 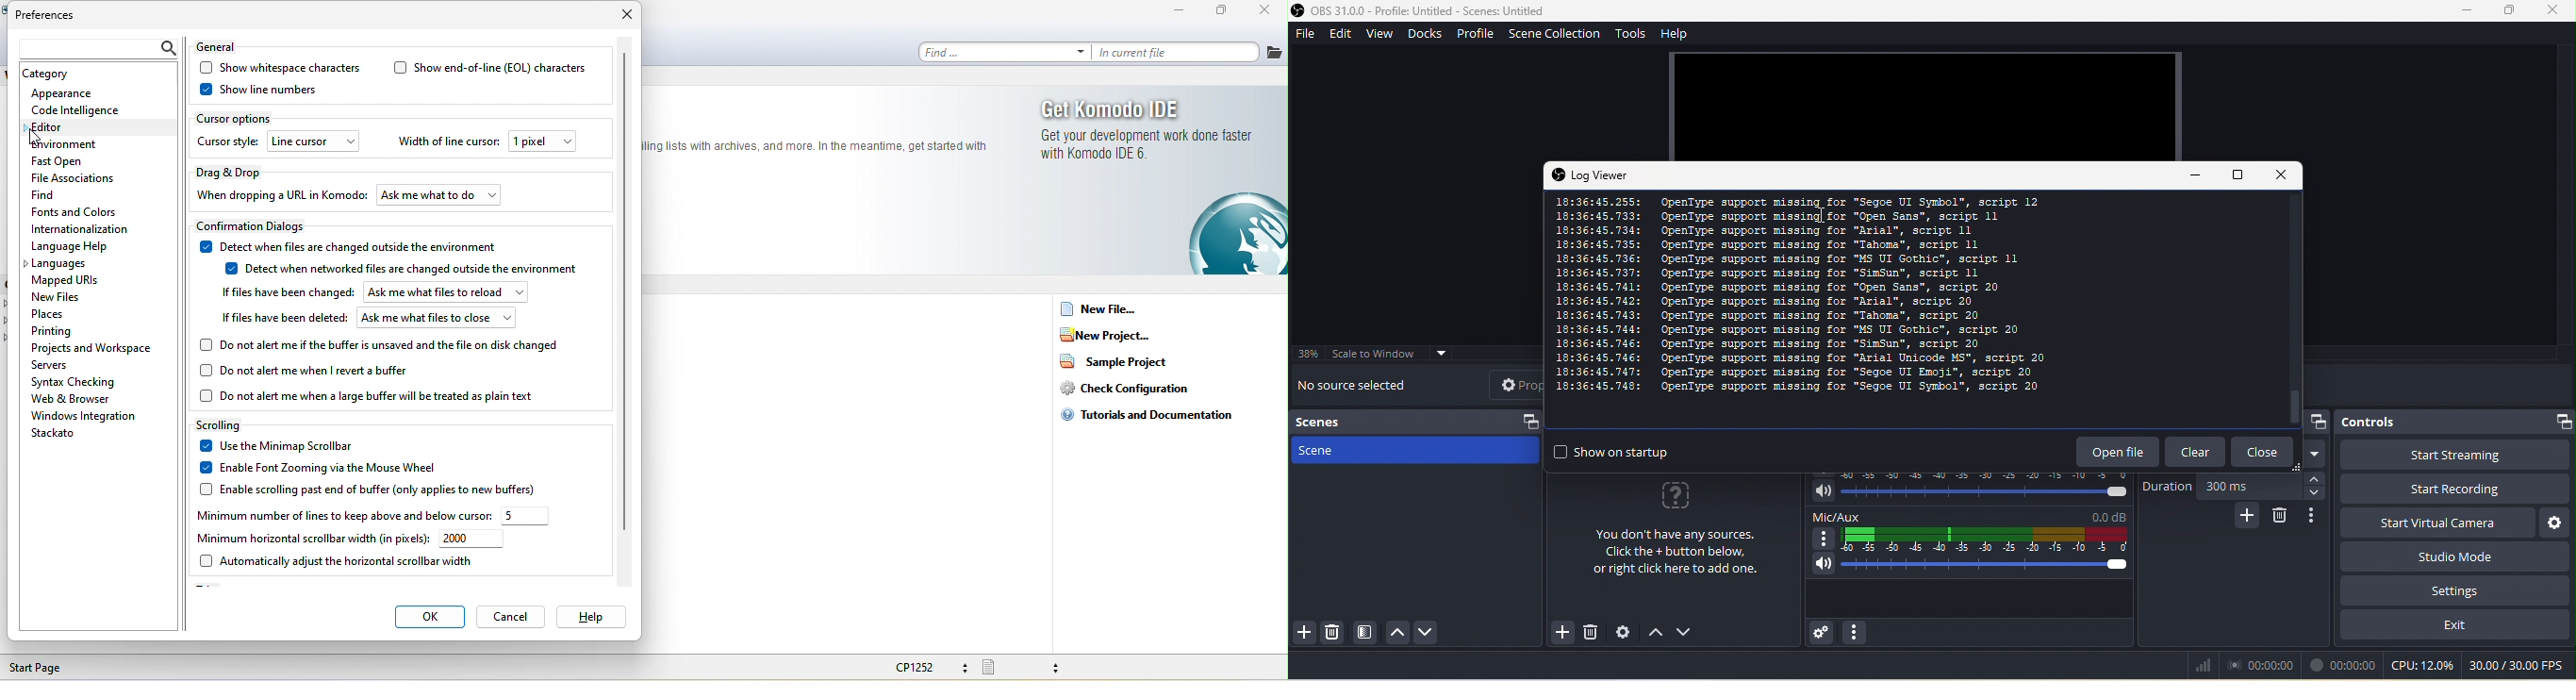 I want to click on start recording, so click(x=2457, y=490).